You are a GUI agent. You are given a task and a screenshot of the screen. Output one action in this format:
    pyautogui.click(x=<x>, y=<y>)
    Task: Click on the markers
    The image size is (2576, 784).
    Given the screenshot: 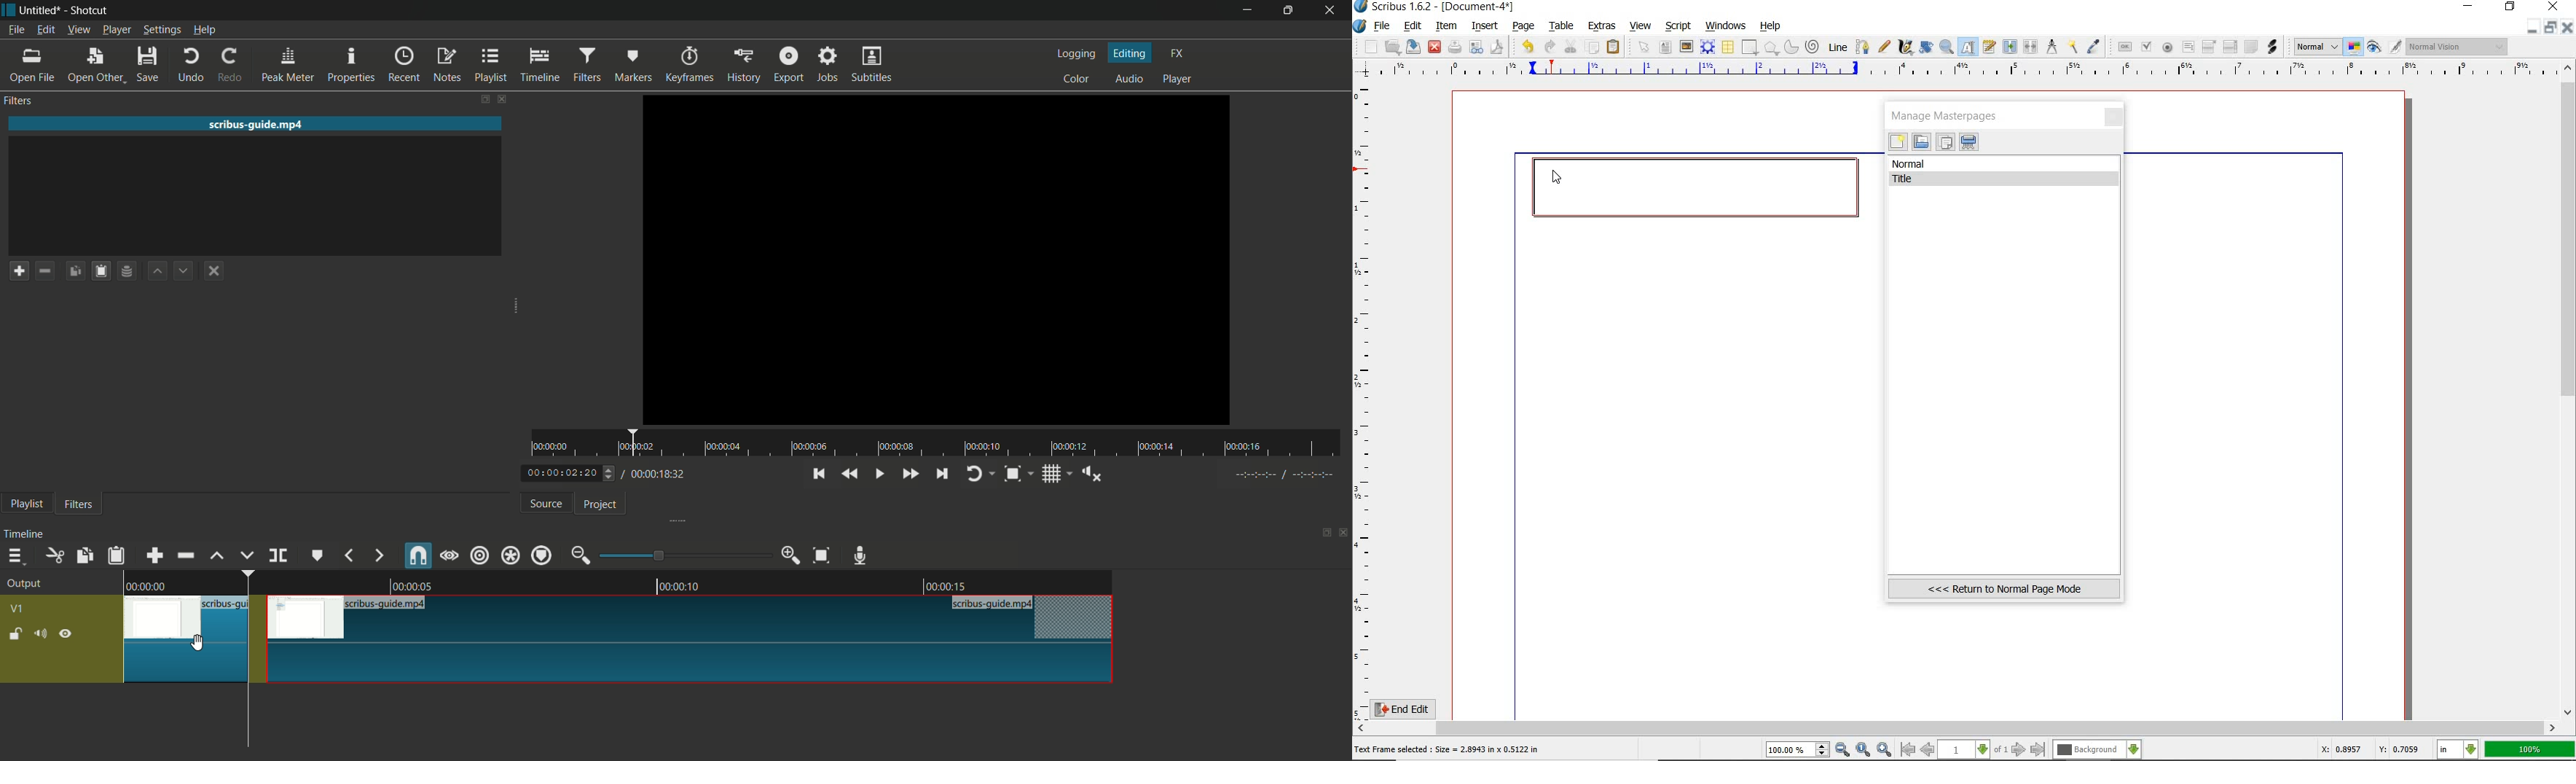 What is the action you would take?
    pyautogui.click(x=632, y=66)
    